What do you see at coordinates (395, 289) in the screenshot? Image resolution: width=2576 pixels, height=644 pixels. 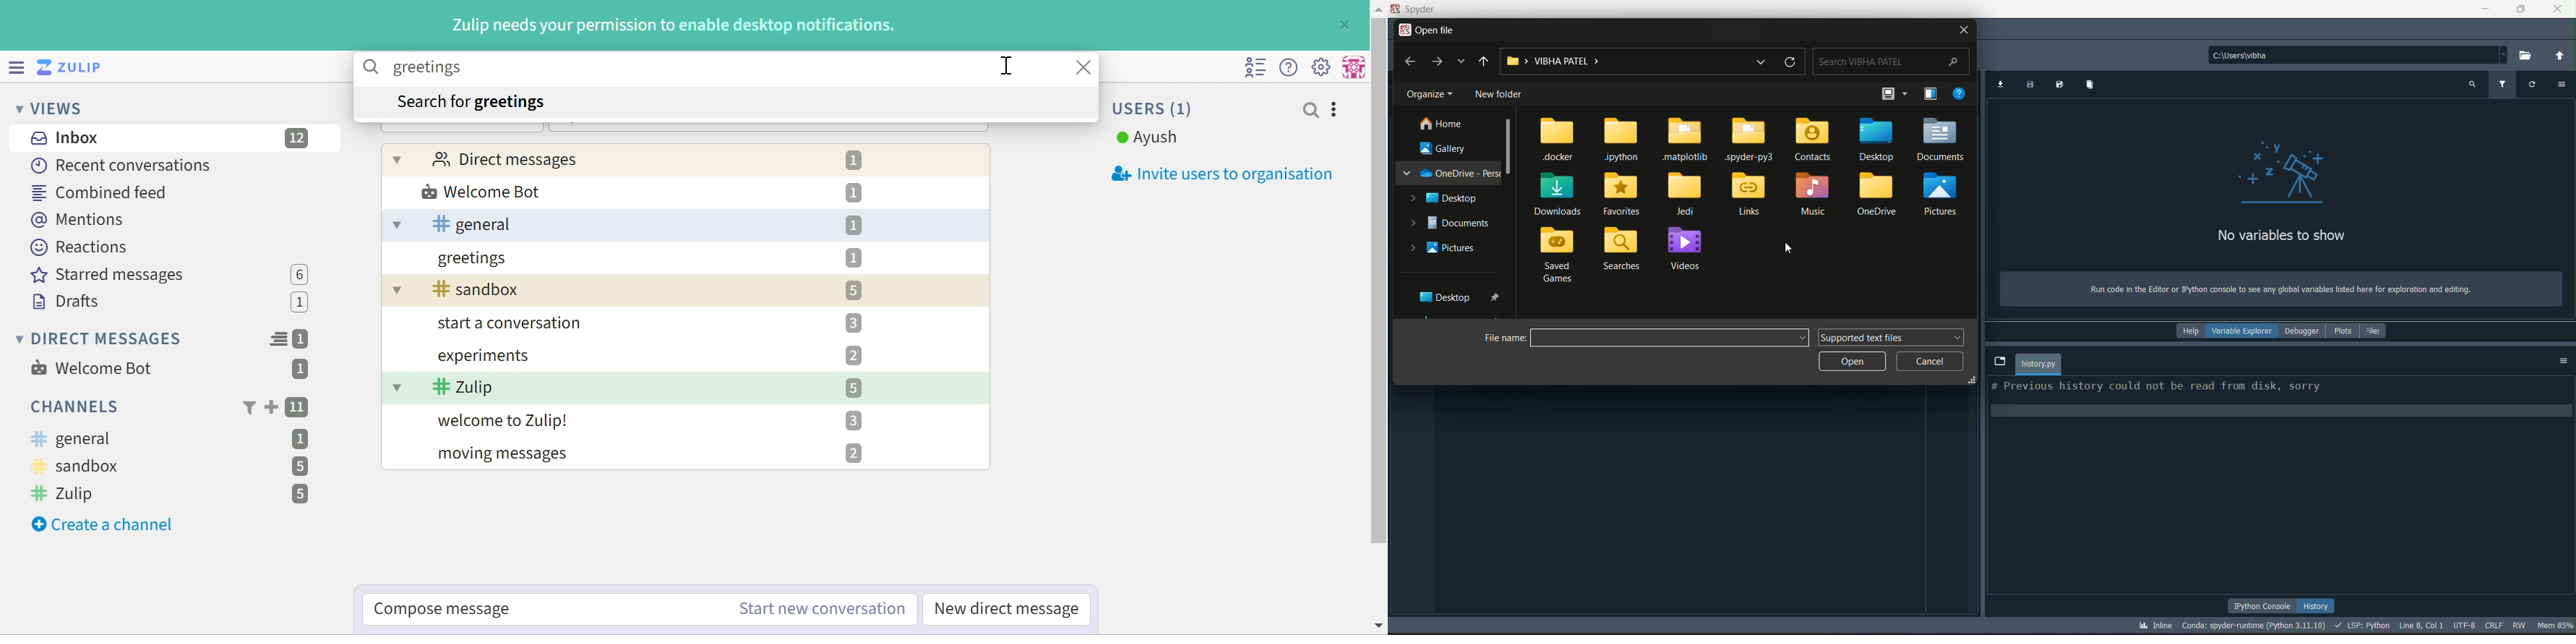 I see `drop down` at bounding box center [395, 289].